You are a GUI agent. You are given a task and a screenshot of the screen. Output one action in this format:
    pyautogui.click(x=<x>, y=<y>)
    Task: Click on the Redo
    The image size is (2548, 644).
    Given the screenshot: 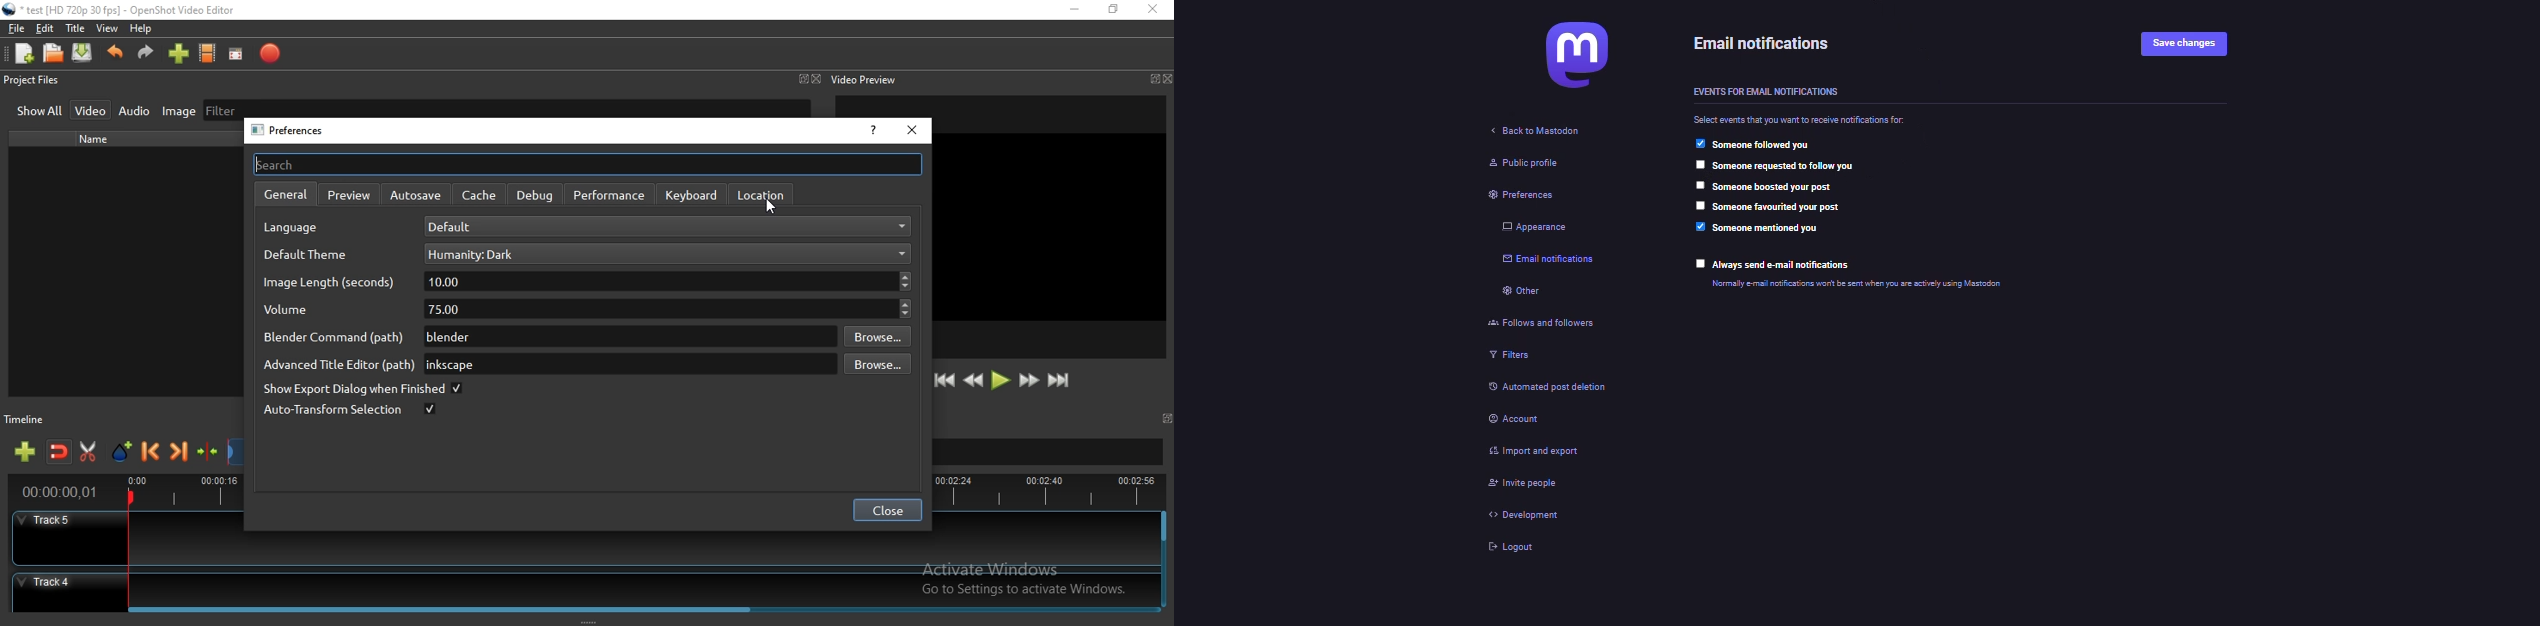 What is the action you would take?
    pyautogui.click(x=146, y=57)
    